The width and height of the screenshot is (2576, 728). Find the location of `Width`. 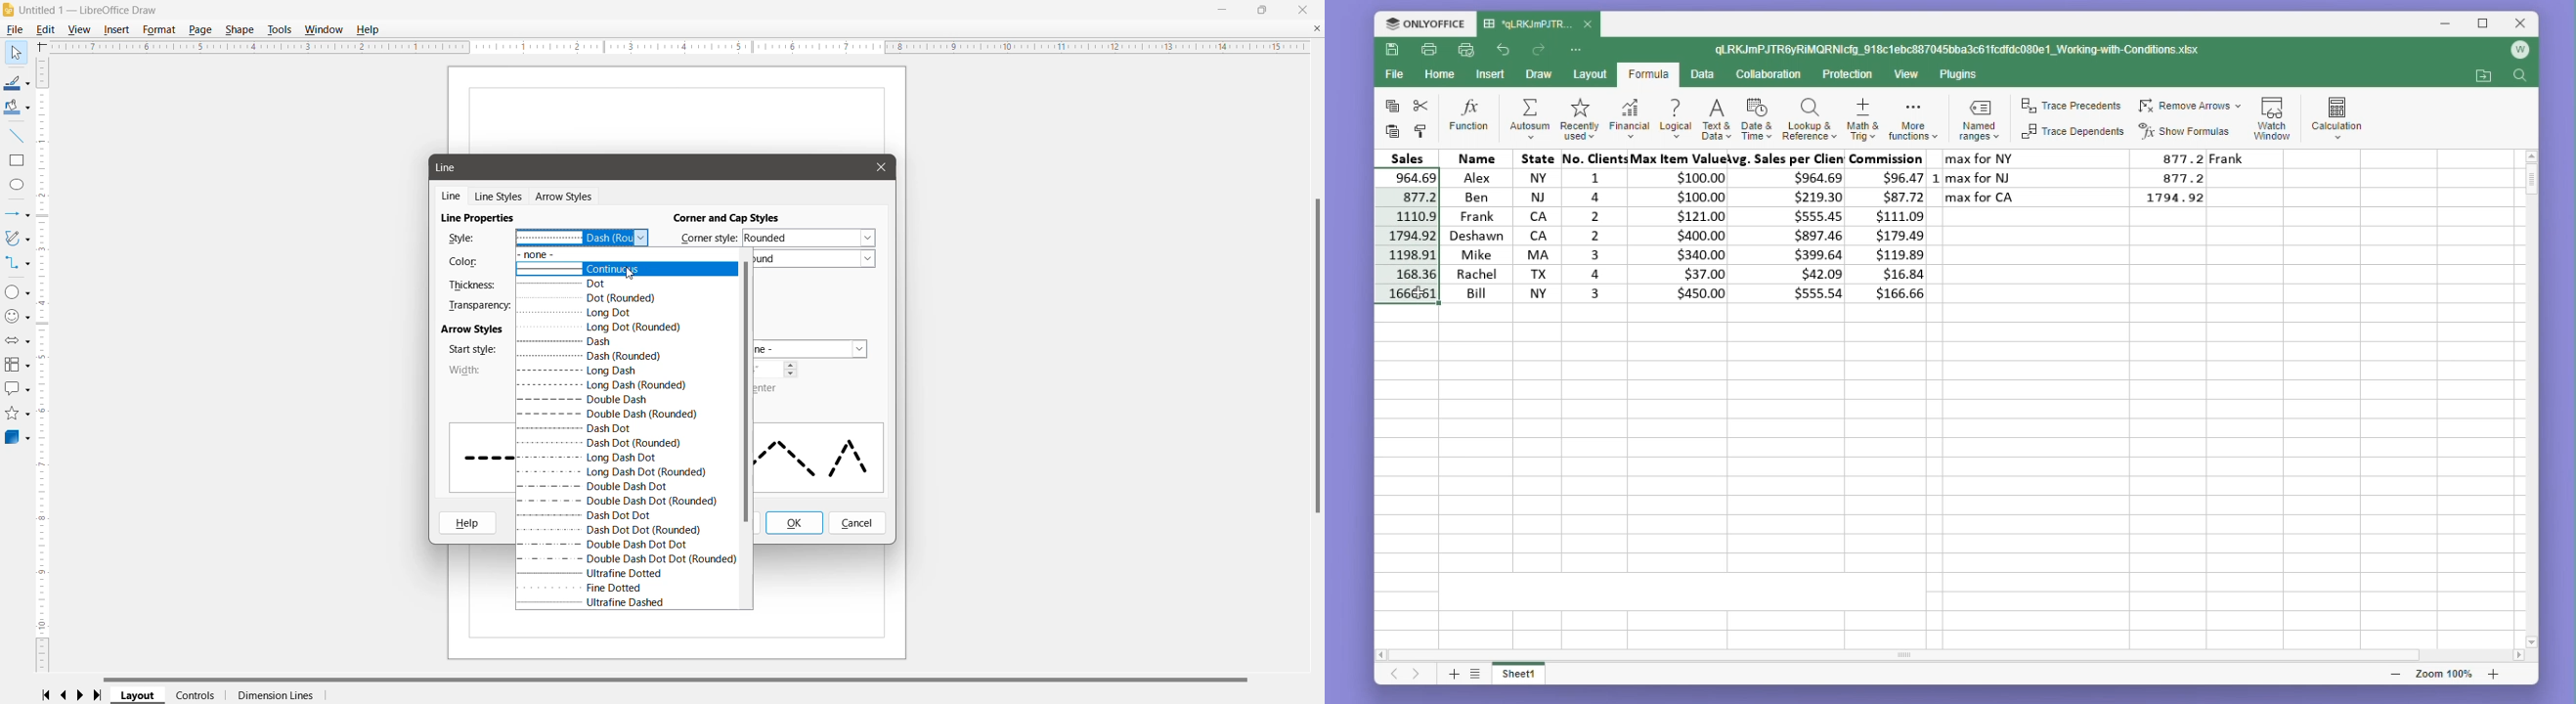

Width is located at coordinates (470, 371).